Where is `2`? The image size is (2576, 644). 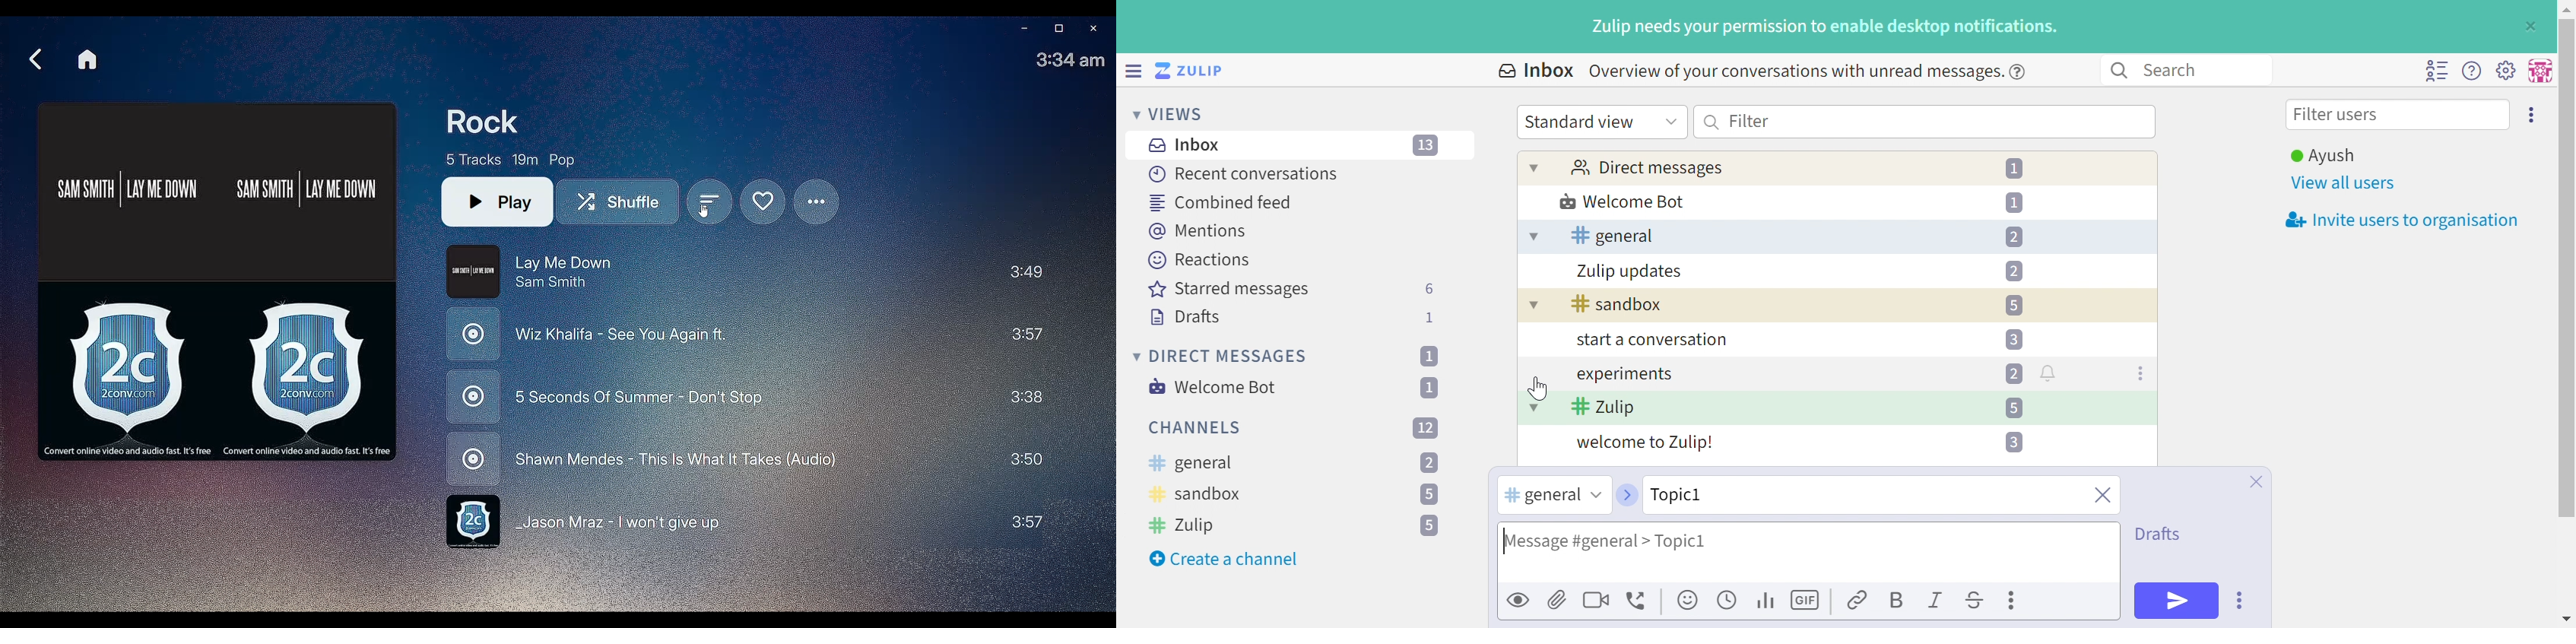 2 is located at coordinates (2013, 237).